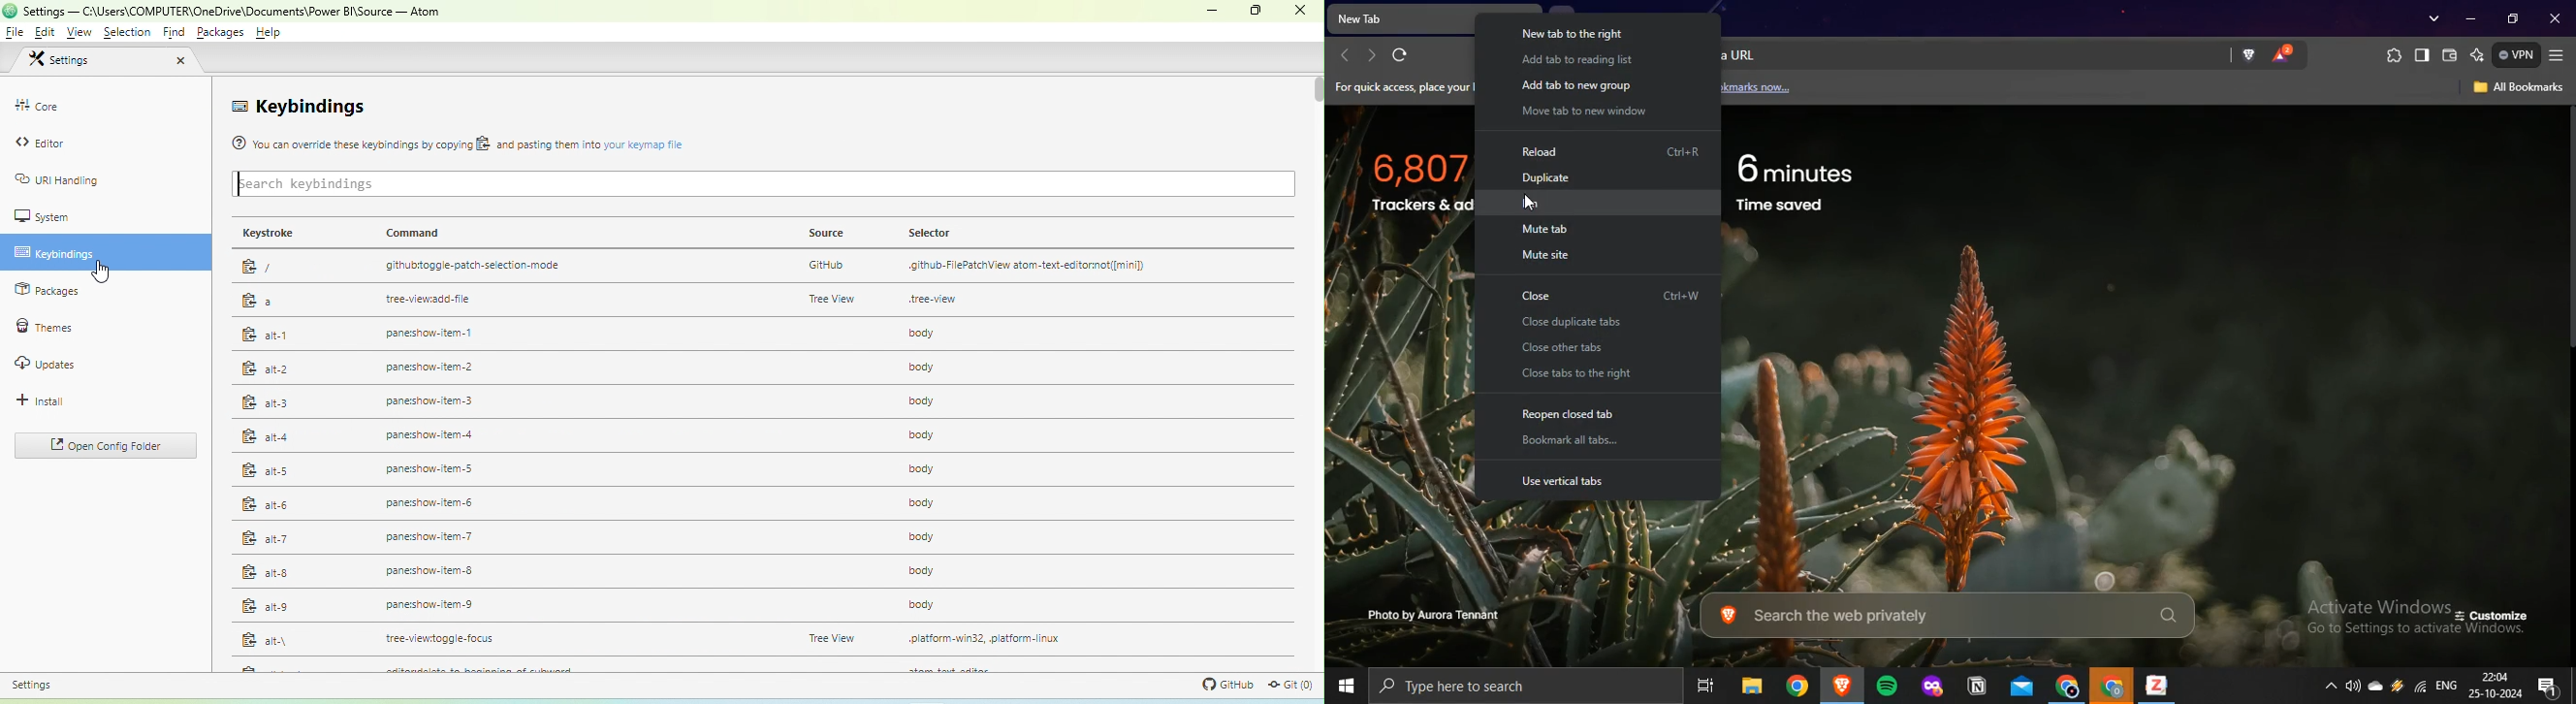 This screenshot has height=728, width=2576. Describe the element at coordinates (1841, 686) in the screenshot. I see `brave` at that location.